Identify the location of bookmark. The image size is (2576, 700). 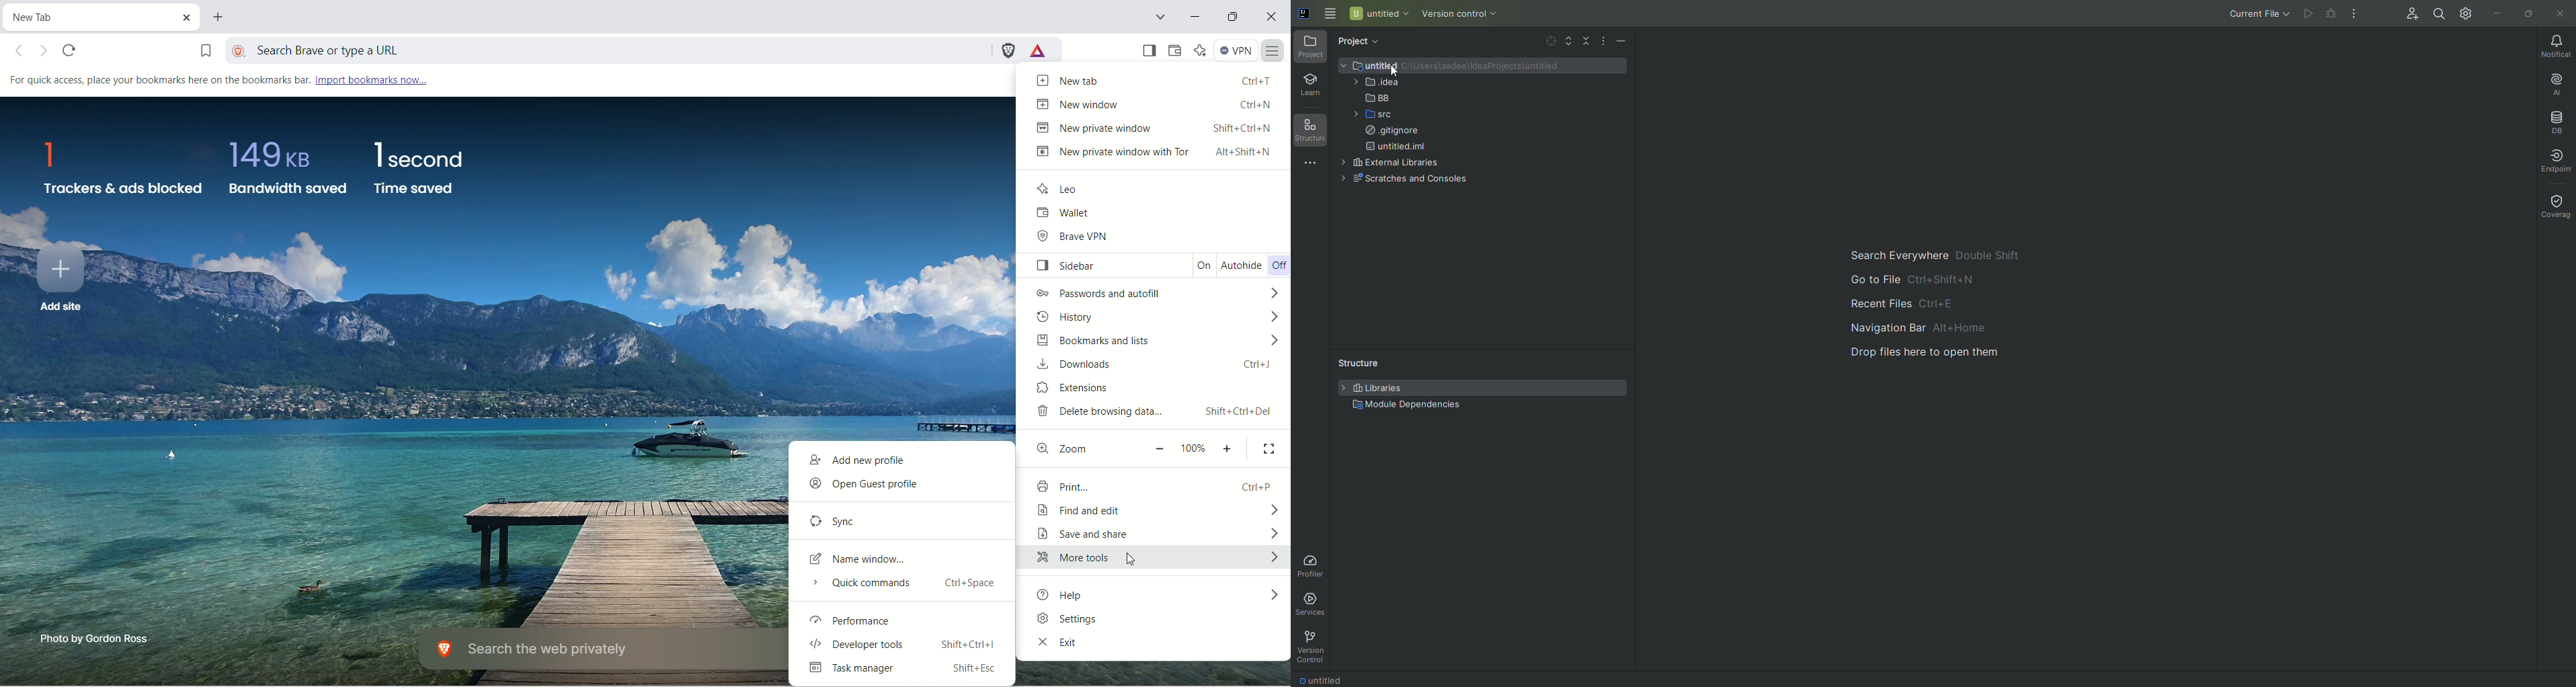
(197, 48).